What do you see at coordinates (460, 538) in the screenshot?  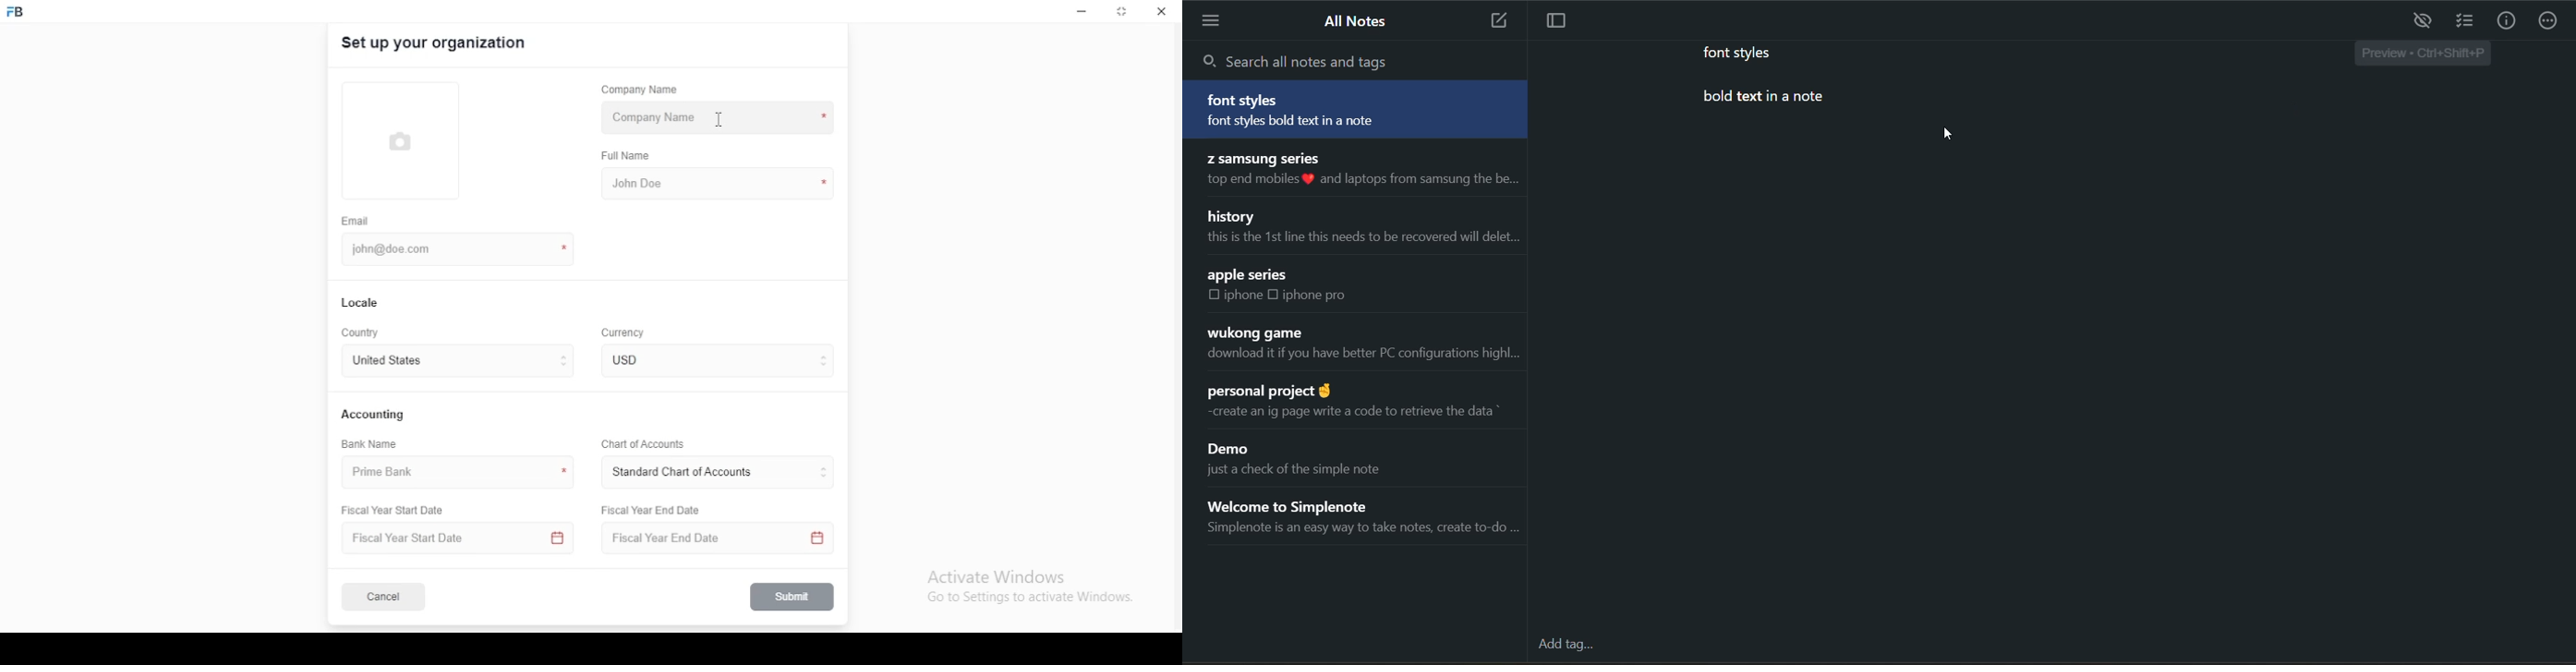 I see `Fiscal Year Start Date` at bounding box center [460, 538].